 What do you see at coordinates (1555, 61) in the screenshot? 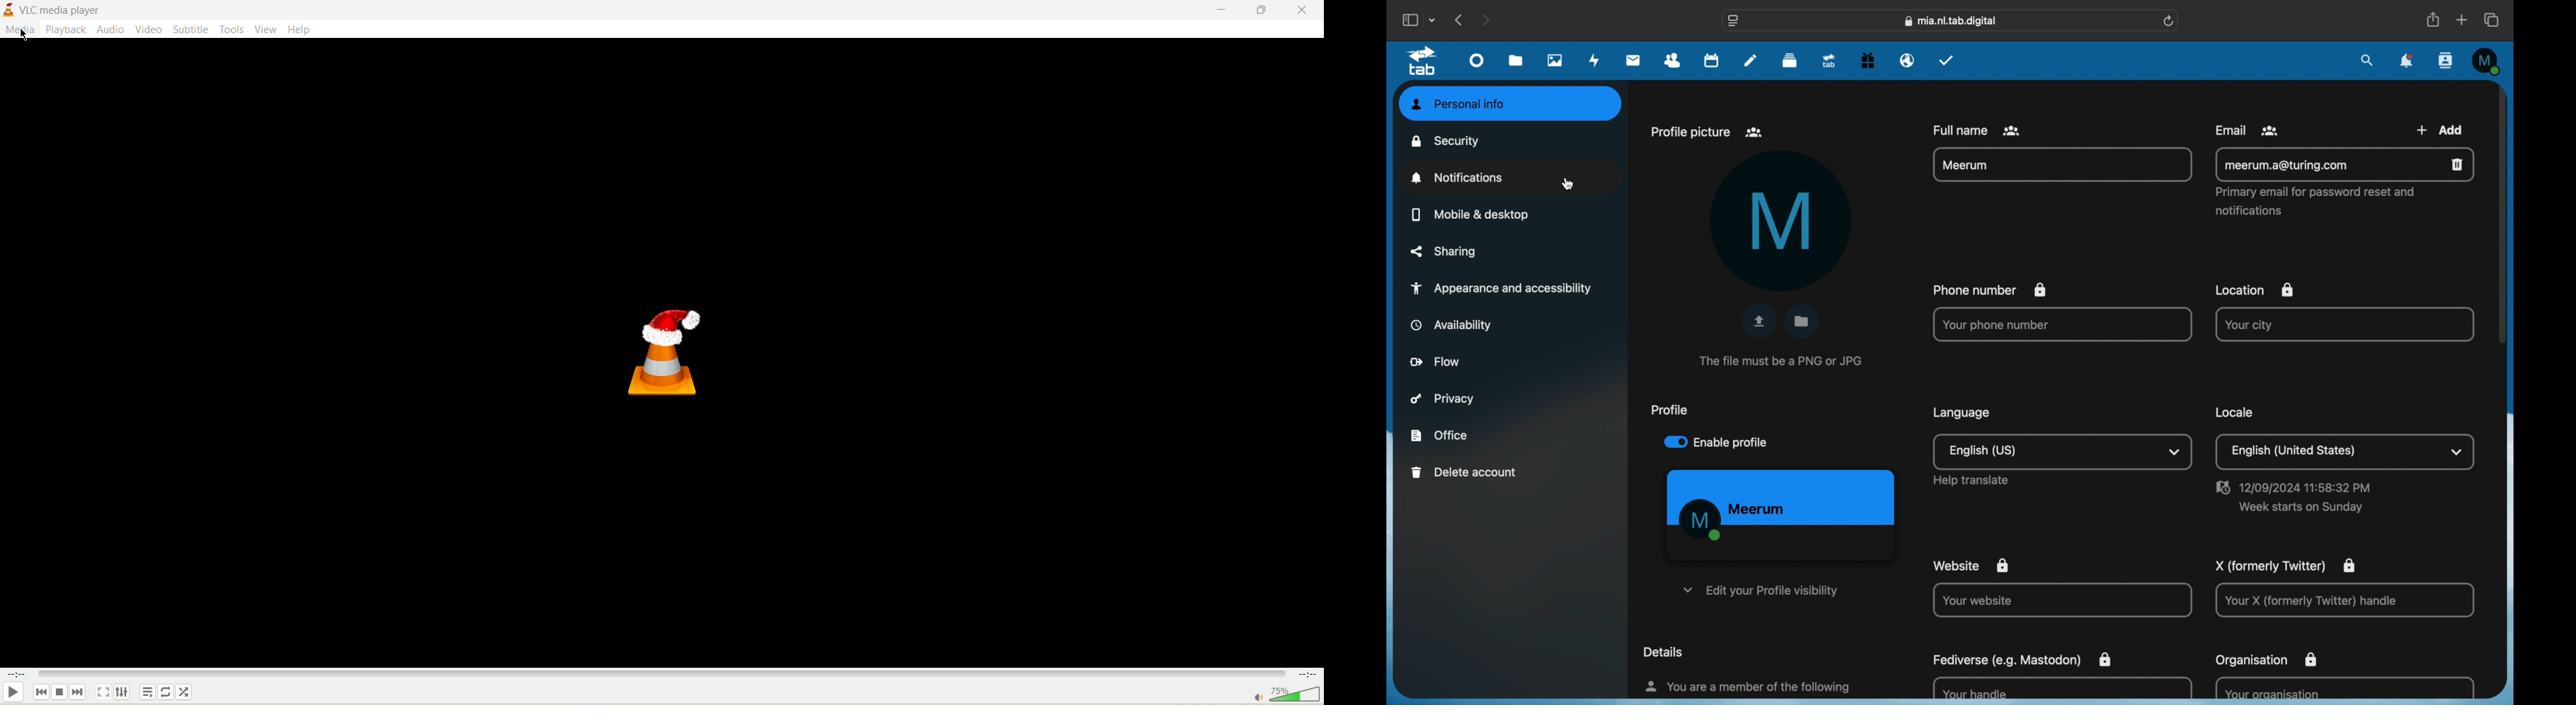
I see `photos` at bounding box center [1555, 61].